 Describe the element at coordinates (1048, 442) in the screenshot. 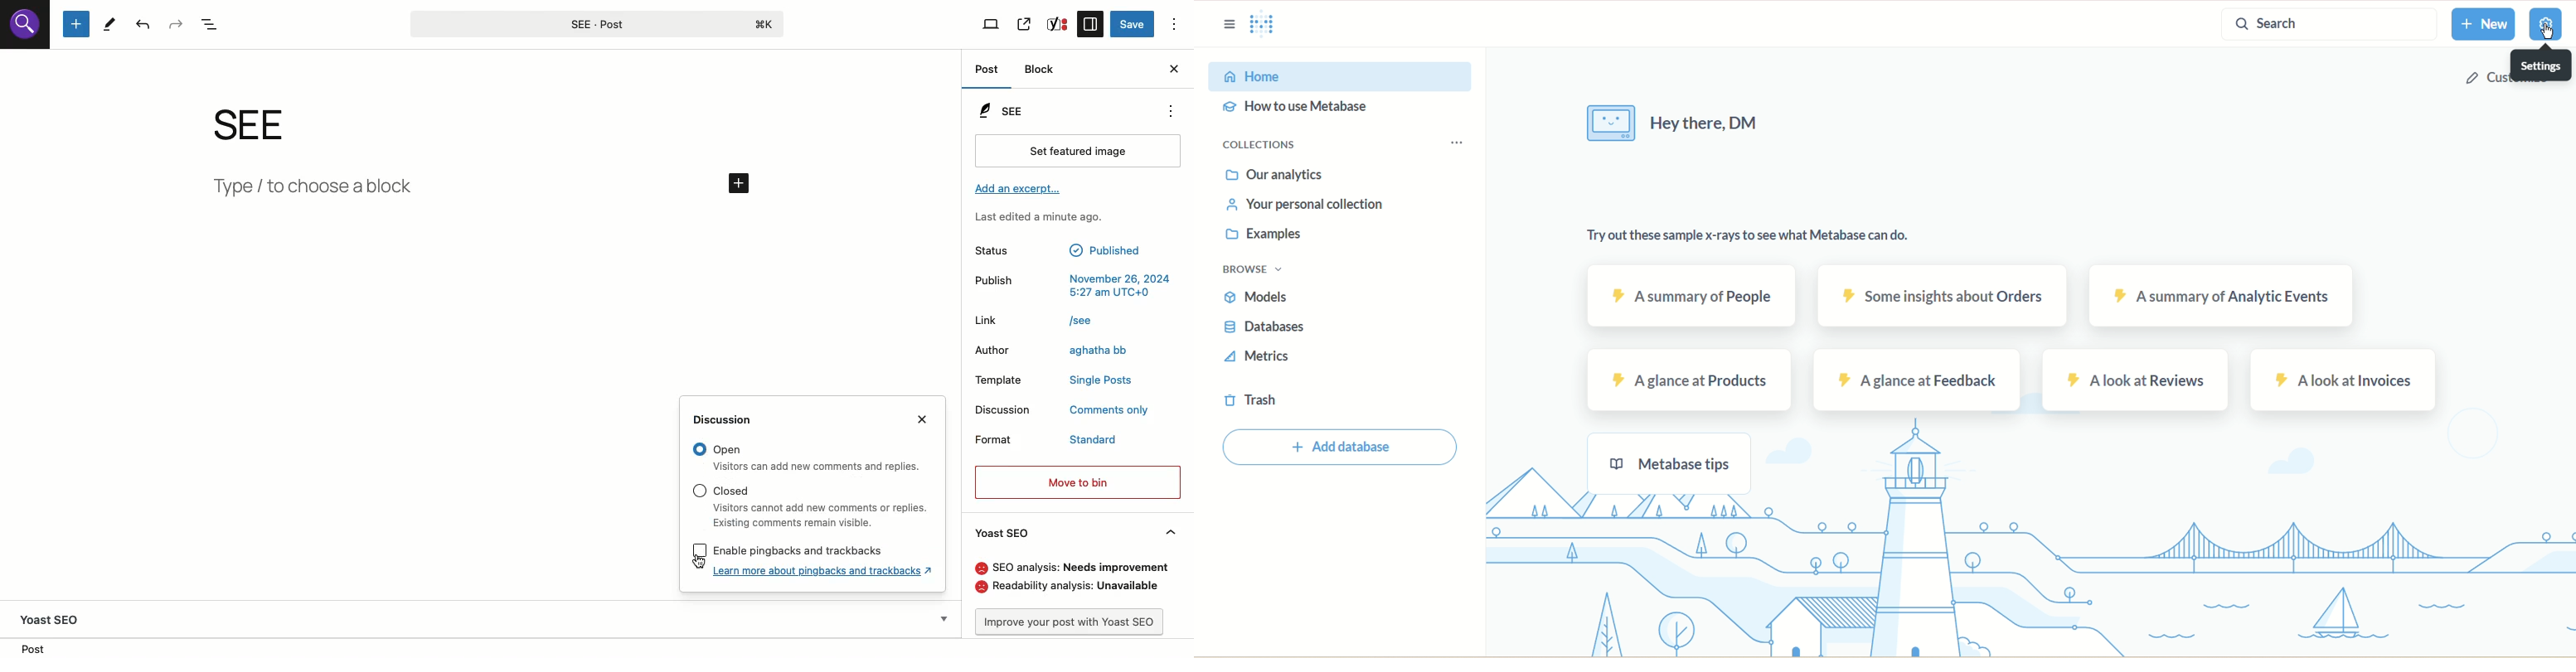

I see `Format standard` at that location.